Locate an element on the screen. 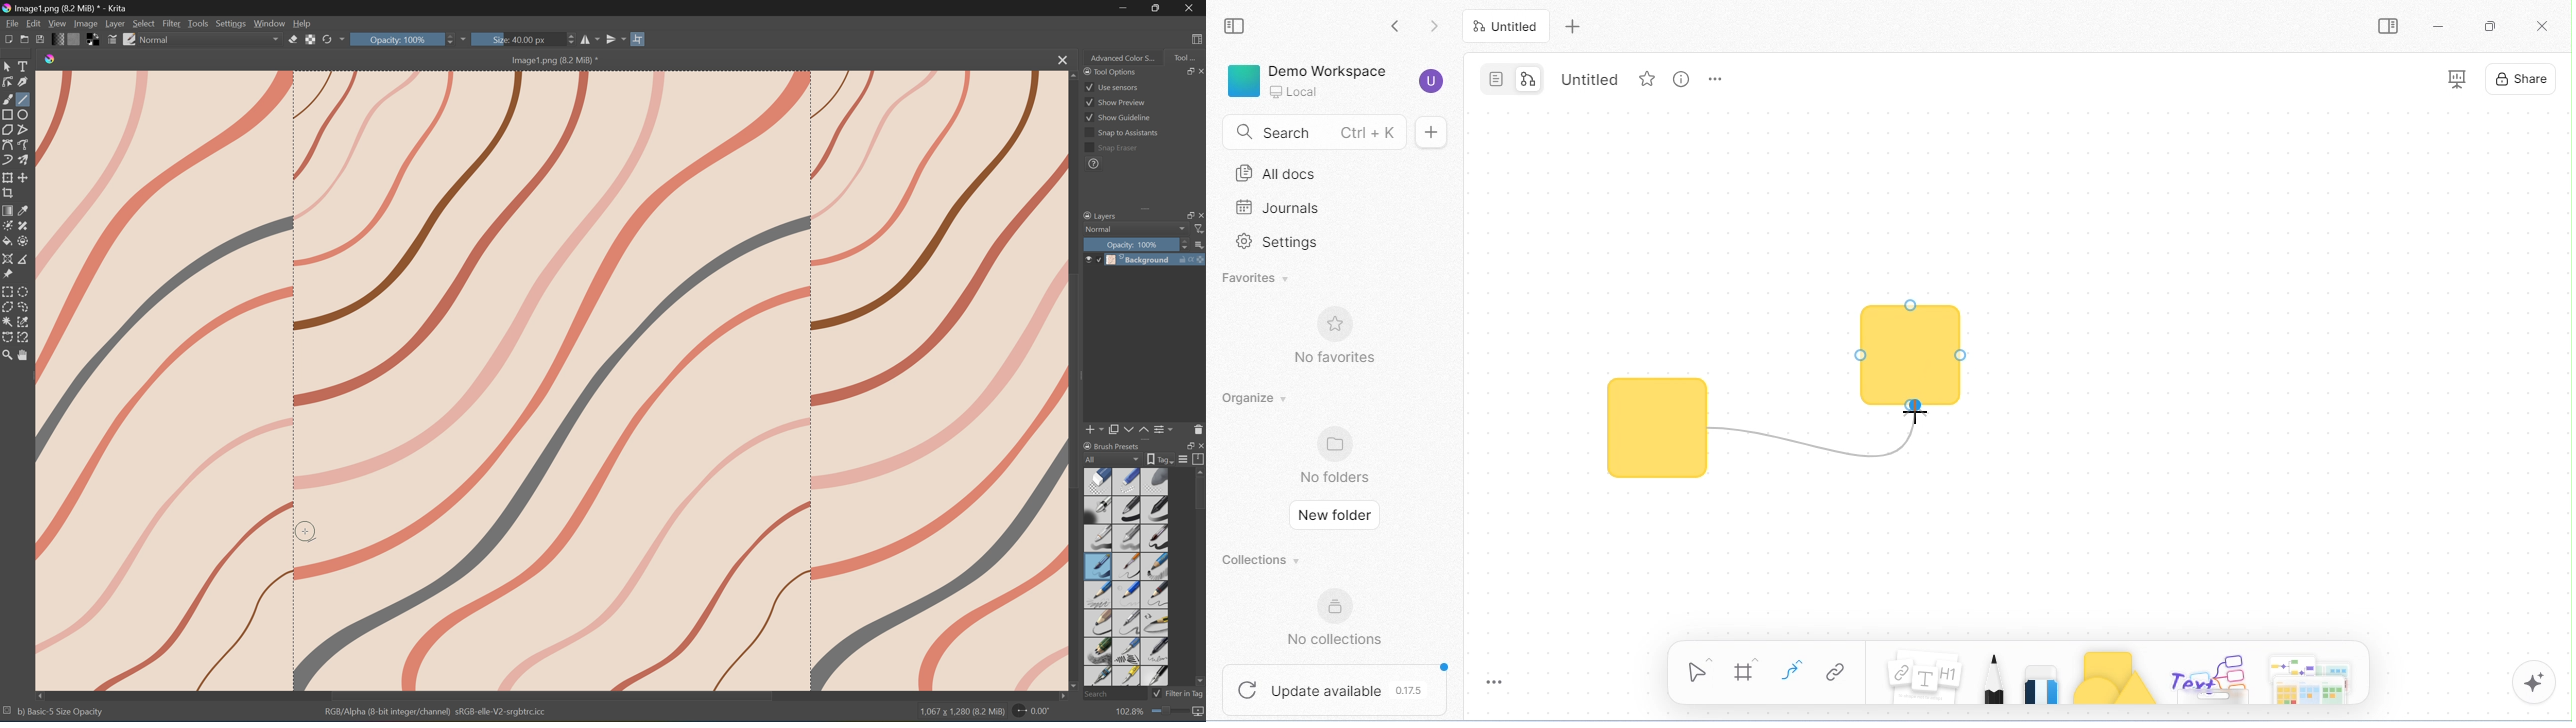 The width and height of the screenshot is (2576, 728). Image is located at coordinates (84, 23).